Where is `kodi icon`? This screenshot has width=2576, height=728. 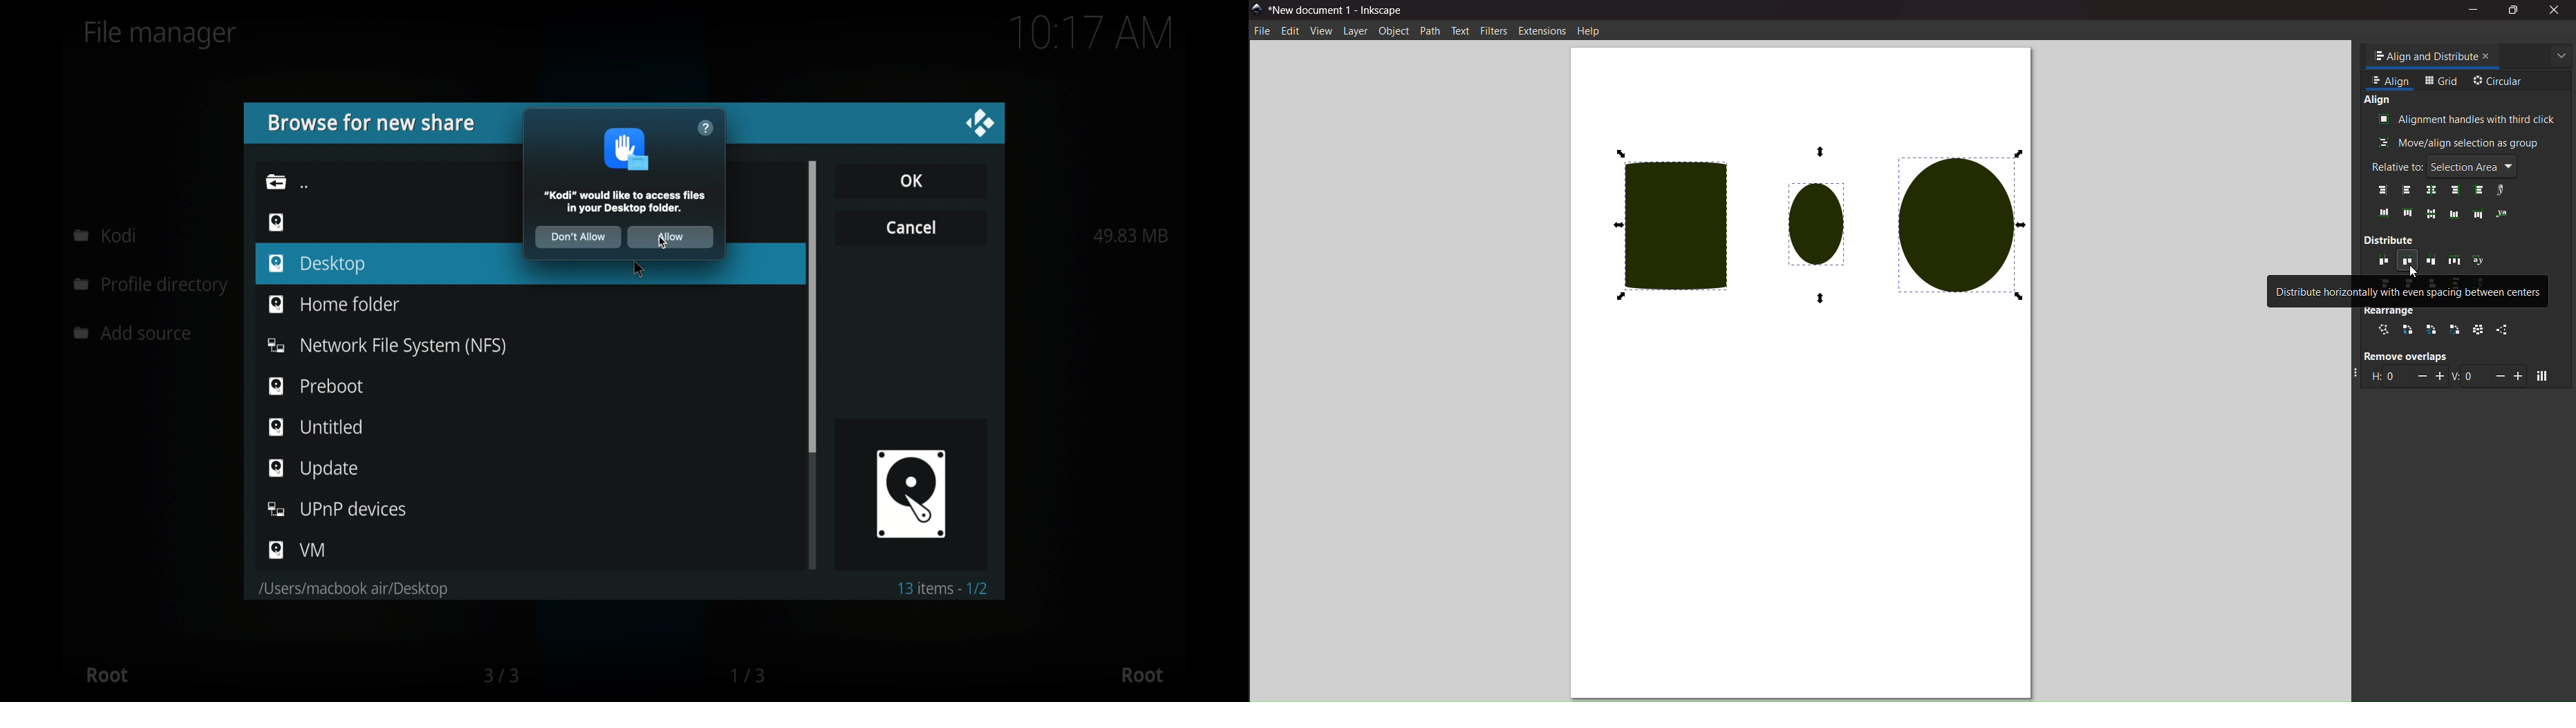 kodi icon is located at coordinates (911, 493).